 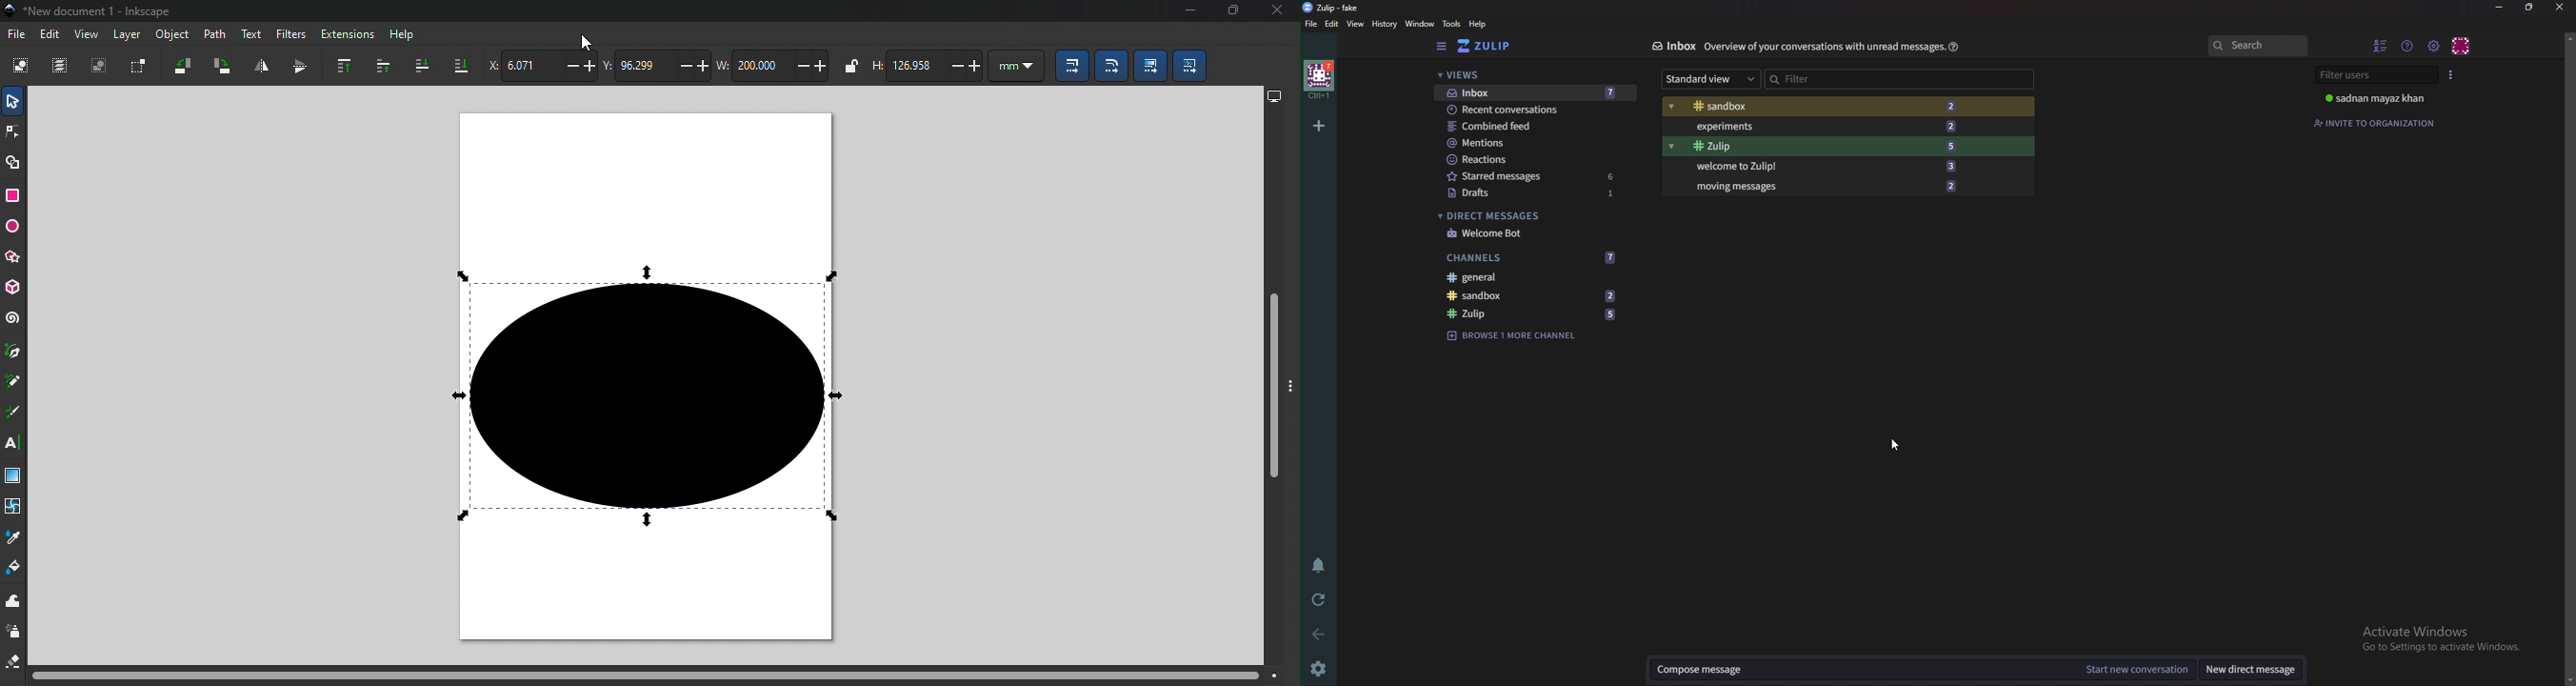 What do you see at coordinates (15, 132) in the screenshot?
I see `Node tool` at bounding box center [15, 132].